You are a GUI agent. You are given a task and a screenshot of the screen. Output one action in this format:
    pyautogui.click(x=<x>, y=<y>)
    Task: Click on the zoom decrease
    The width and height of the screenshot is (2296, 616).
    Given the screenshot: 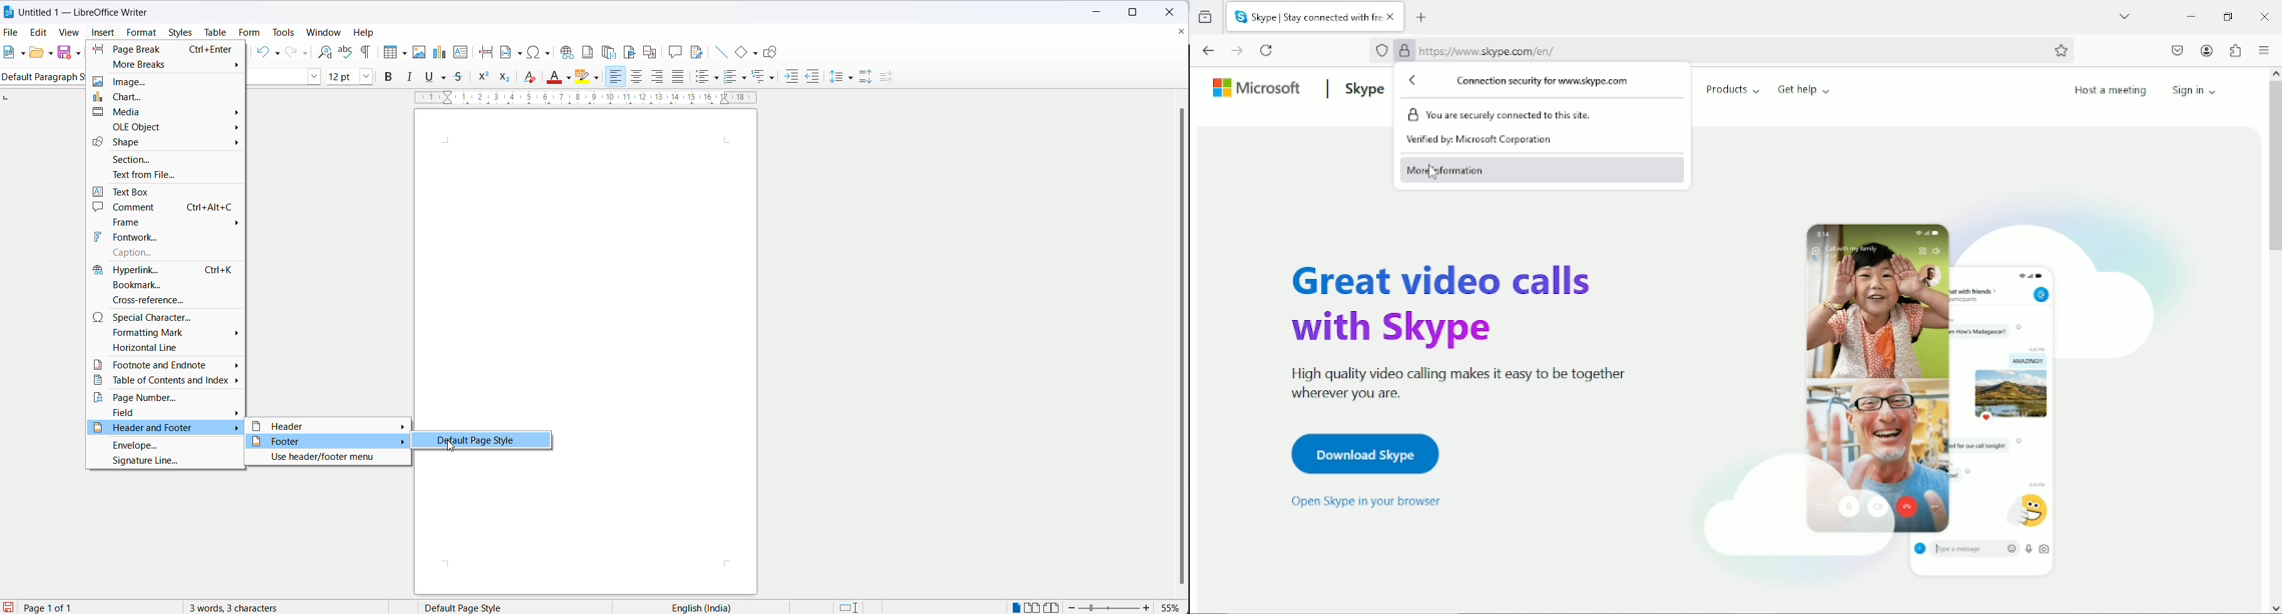 What is the action you would take?
    pyautogui.click(x=1072, y=608)
    